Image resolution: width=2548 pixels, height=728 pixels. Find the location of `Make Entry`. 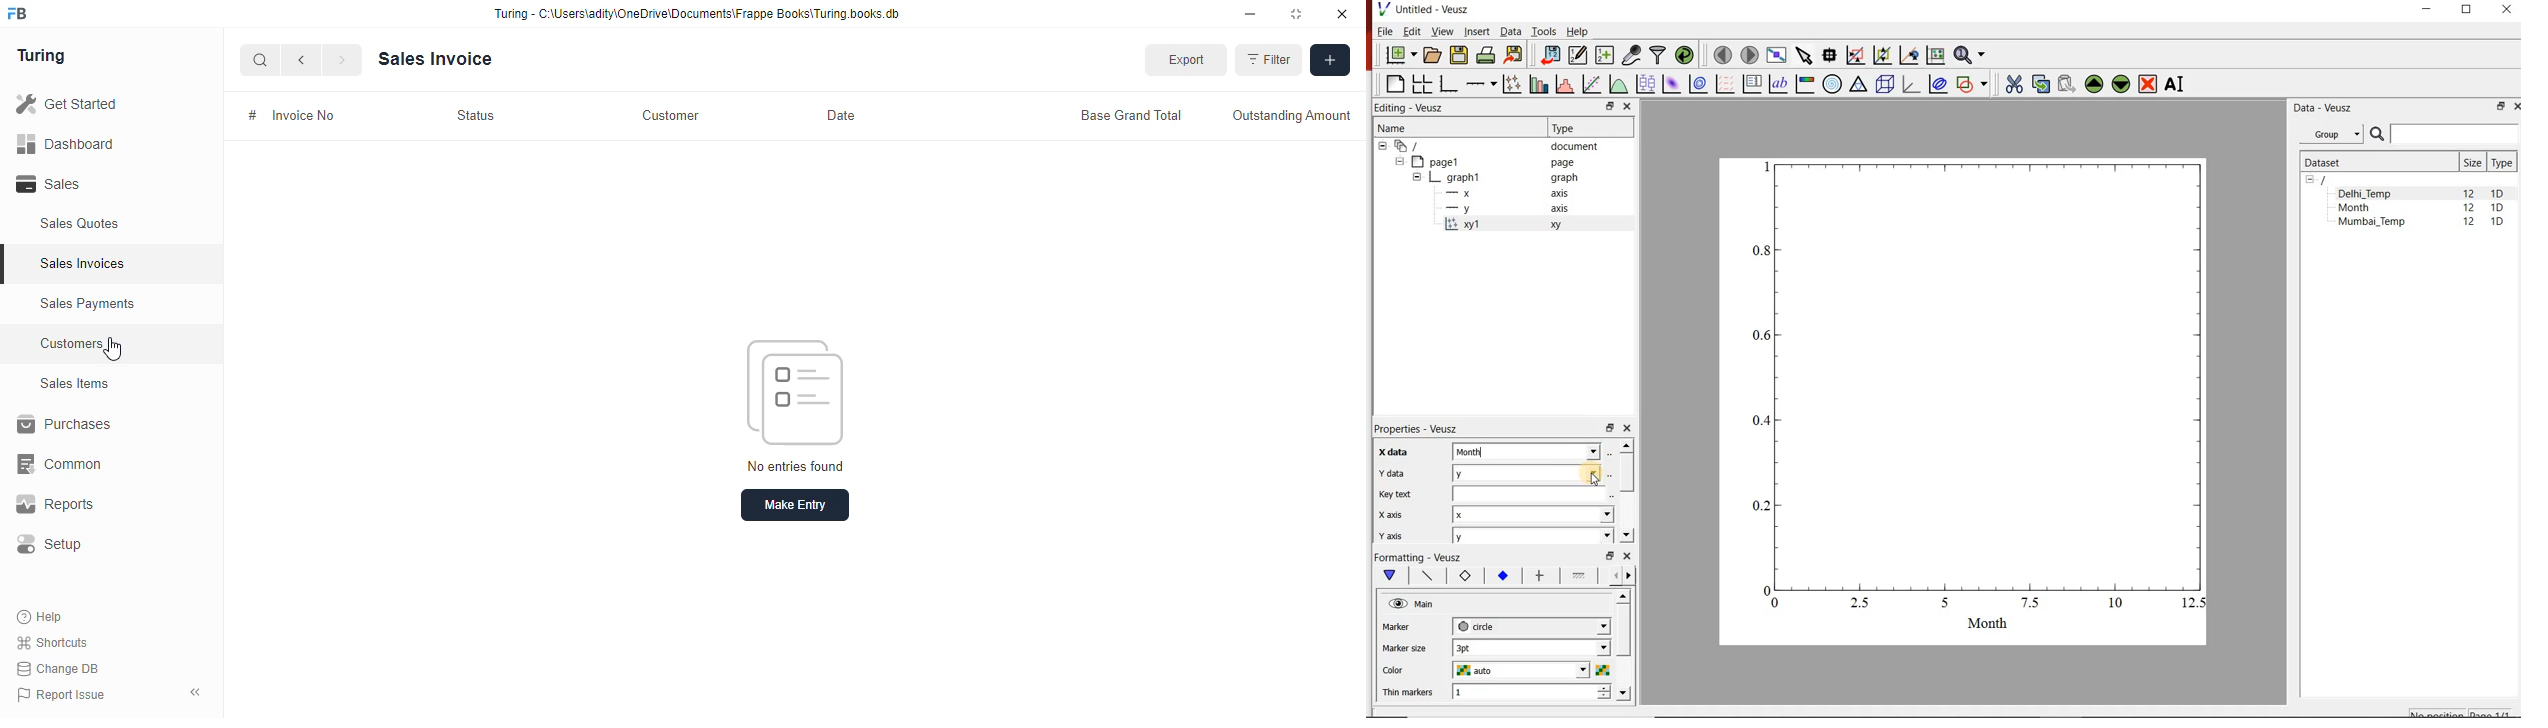

Make Entry is located at coordinates (798, 505).